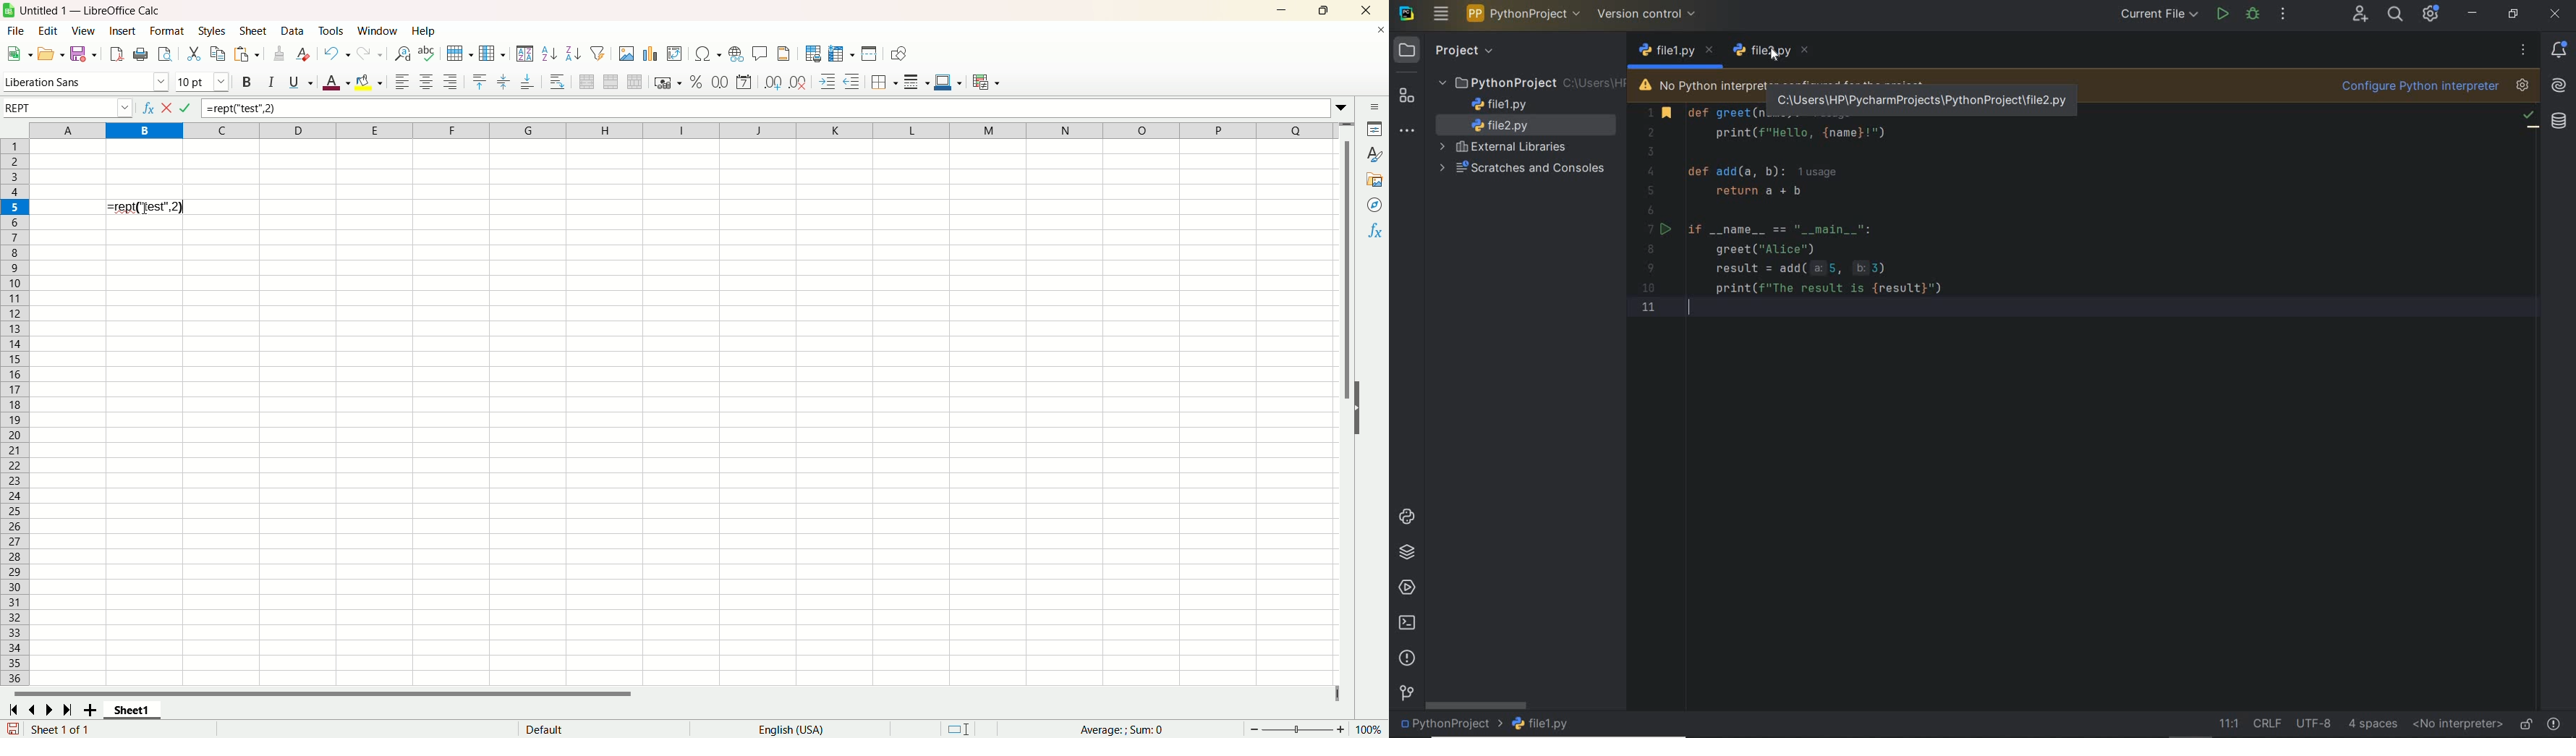 This screenshot has width=2576, height=756. What do you see at coordinates (88, 10) in the screenshot?
I see `Untitled1 - LibreOffice Calc` at bounding box center [88, 10].